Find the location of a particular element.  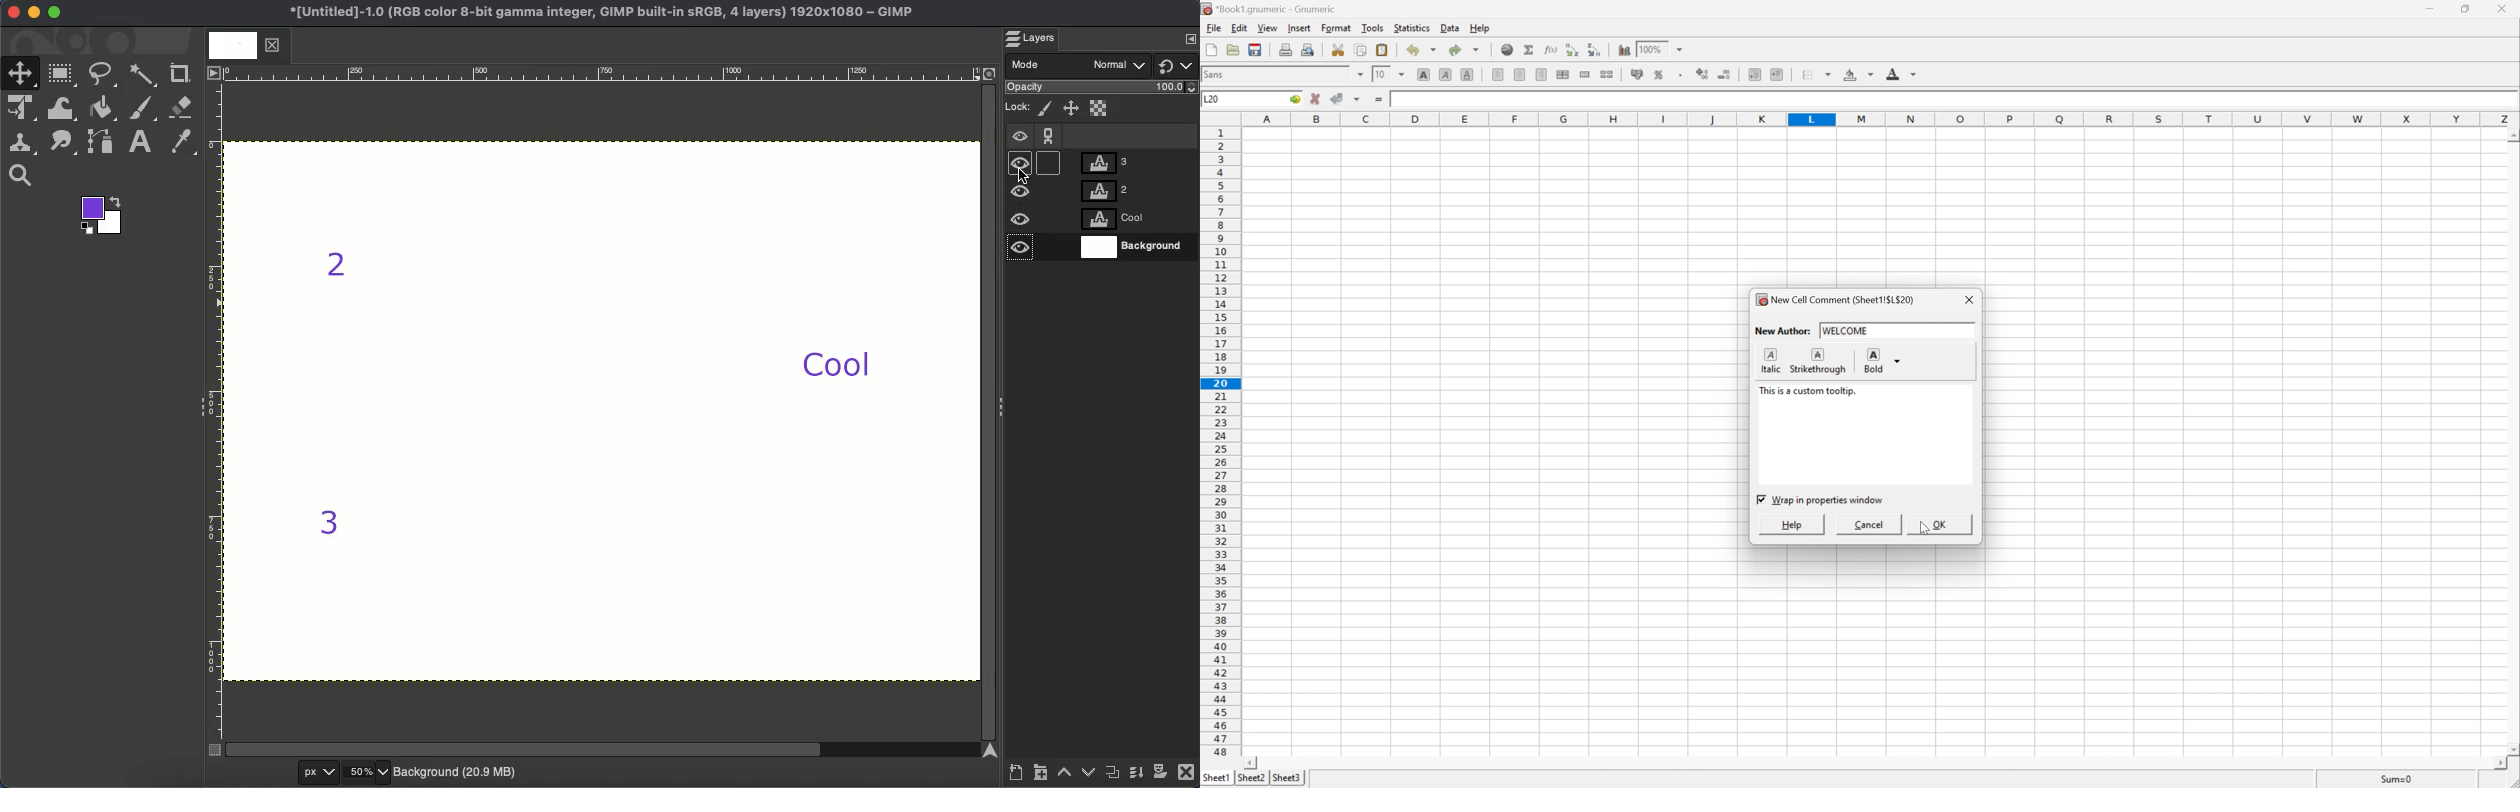

Cut selection is located at coordinates (1340, 49).